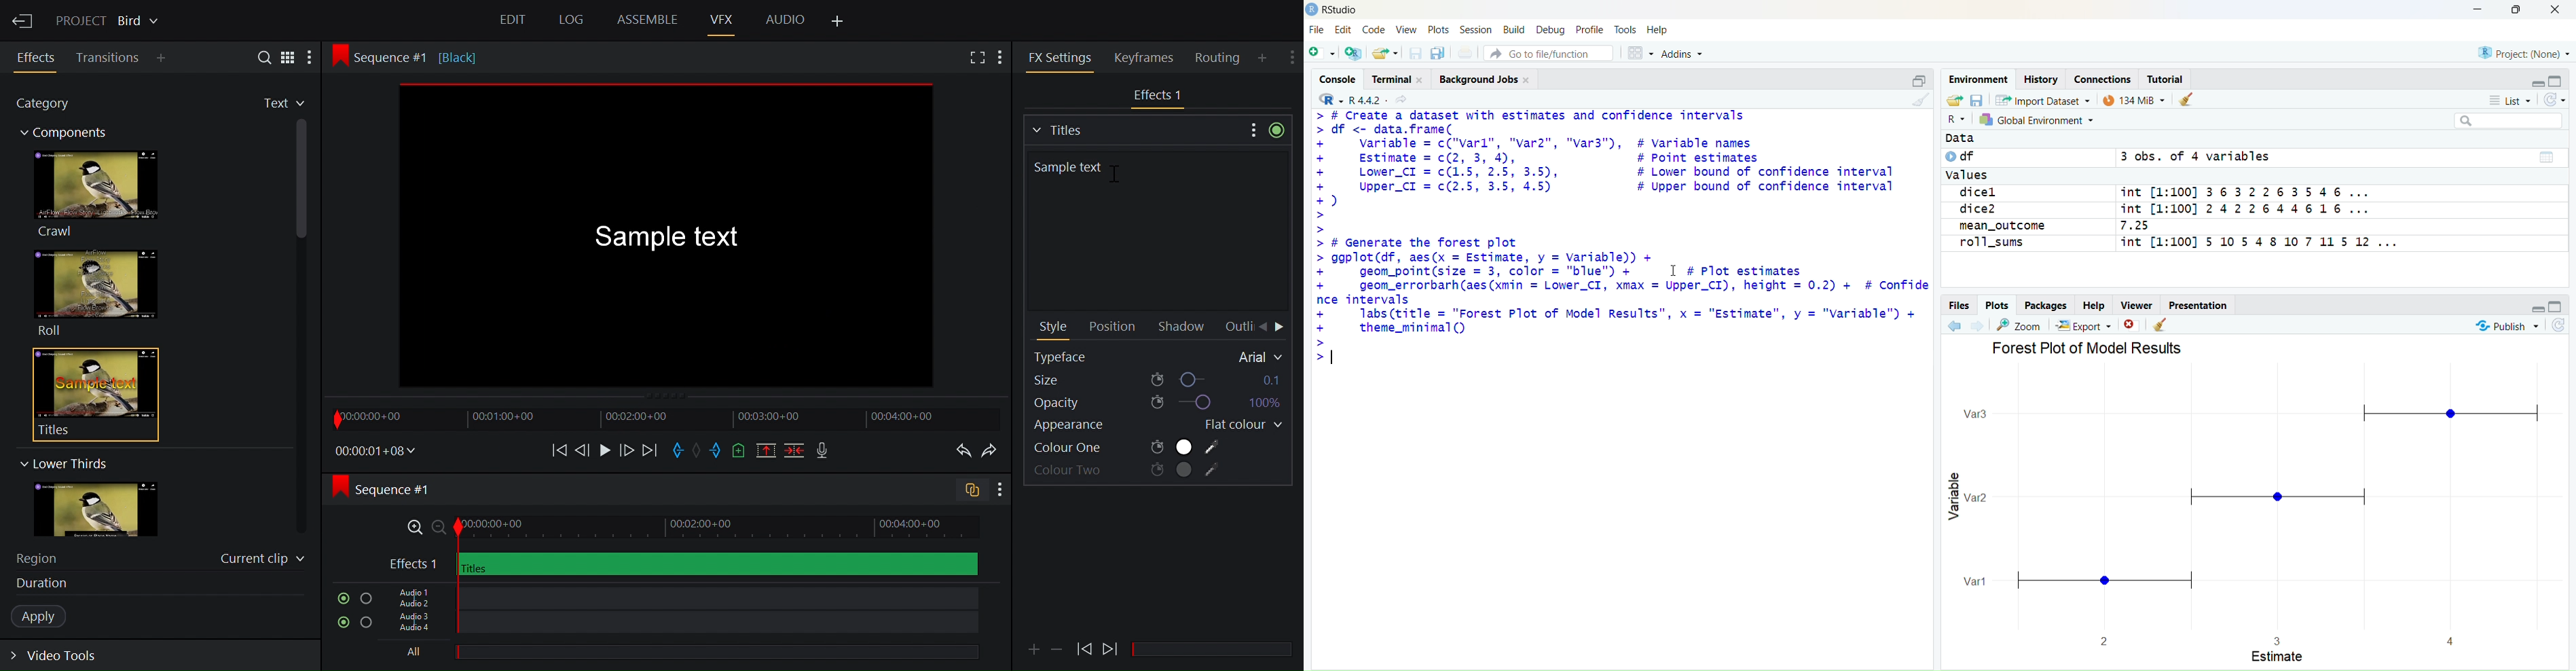 This screenshot has width=2576, height=672. Describe the element at coordinates (1322, 51) in the screenshot. I see `new file` at that location.